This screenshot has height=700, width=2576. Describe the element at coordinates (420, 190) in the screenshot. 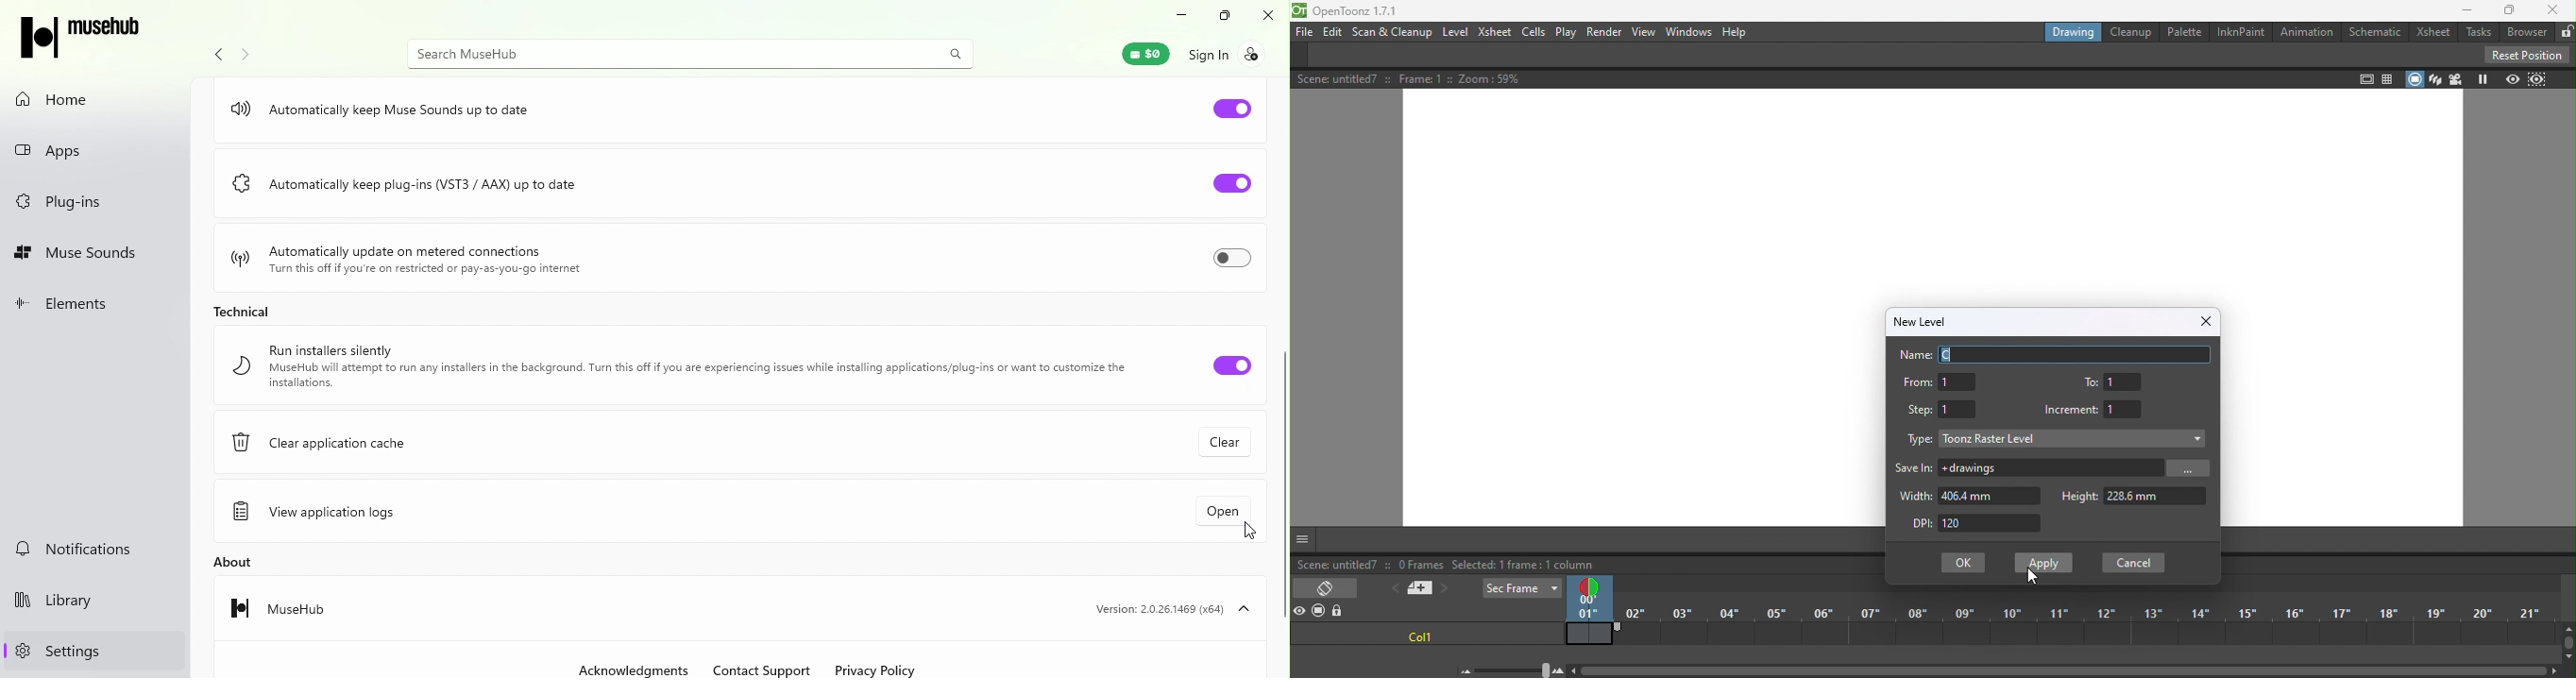

I see `Automatically keep plug-ins (VST3/AAX) up to date` at that location.